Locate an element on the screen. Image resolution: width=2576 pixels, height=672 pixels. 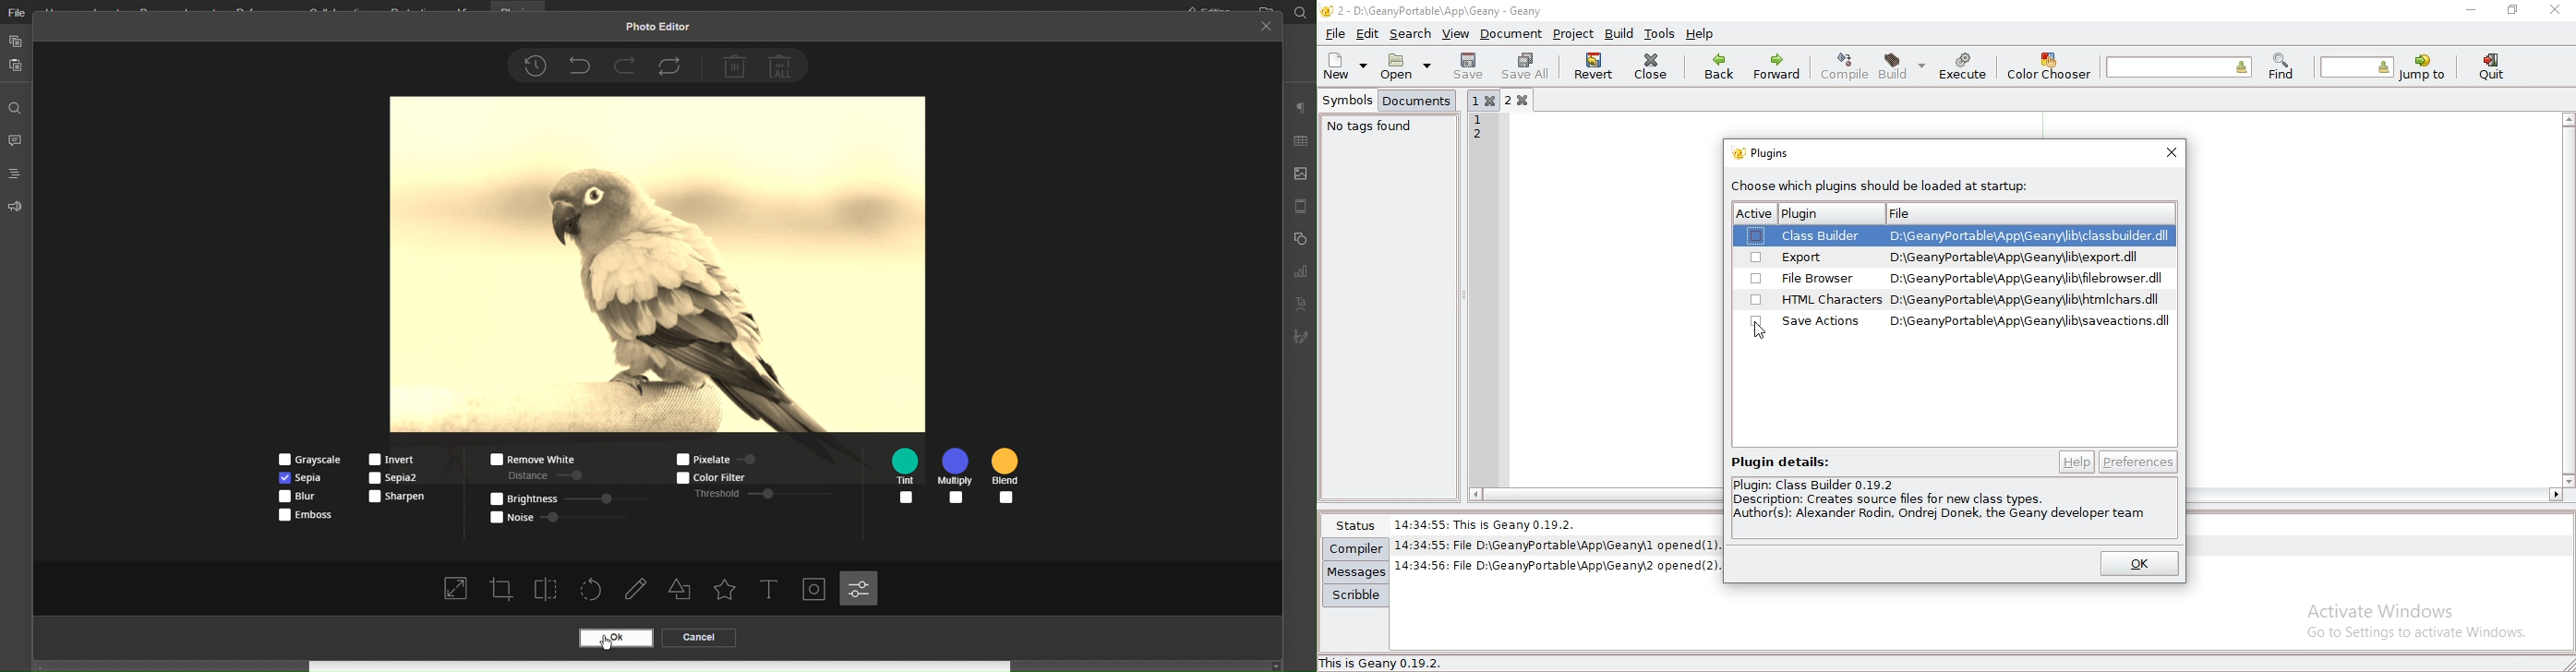
Header Footer is located at coordinates (1300, 205).